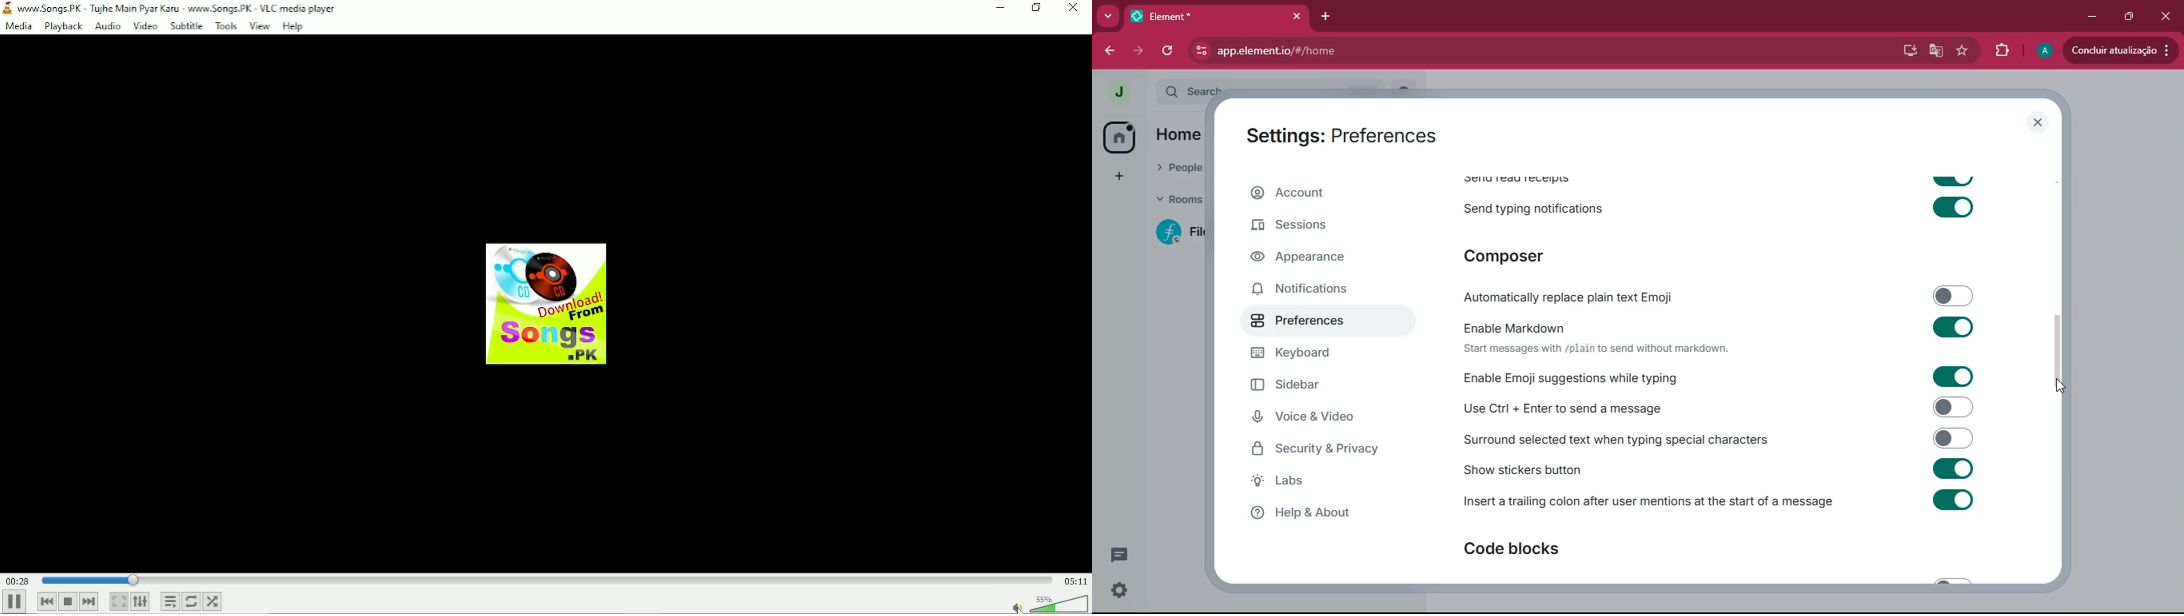 The width and height of the screenshot is (2184, 616). I want to click on sidebar, so click(1317, 387).